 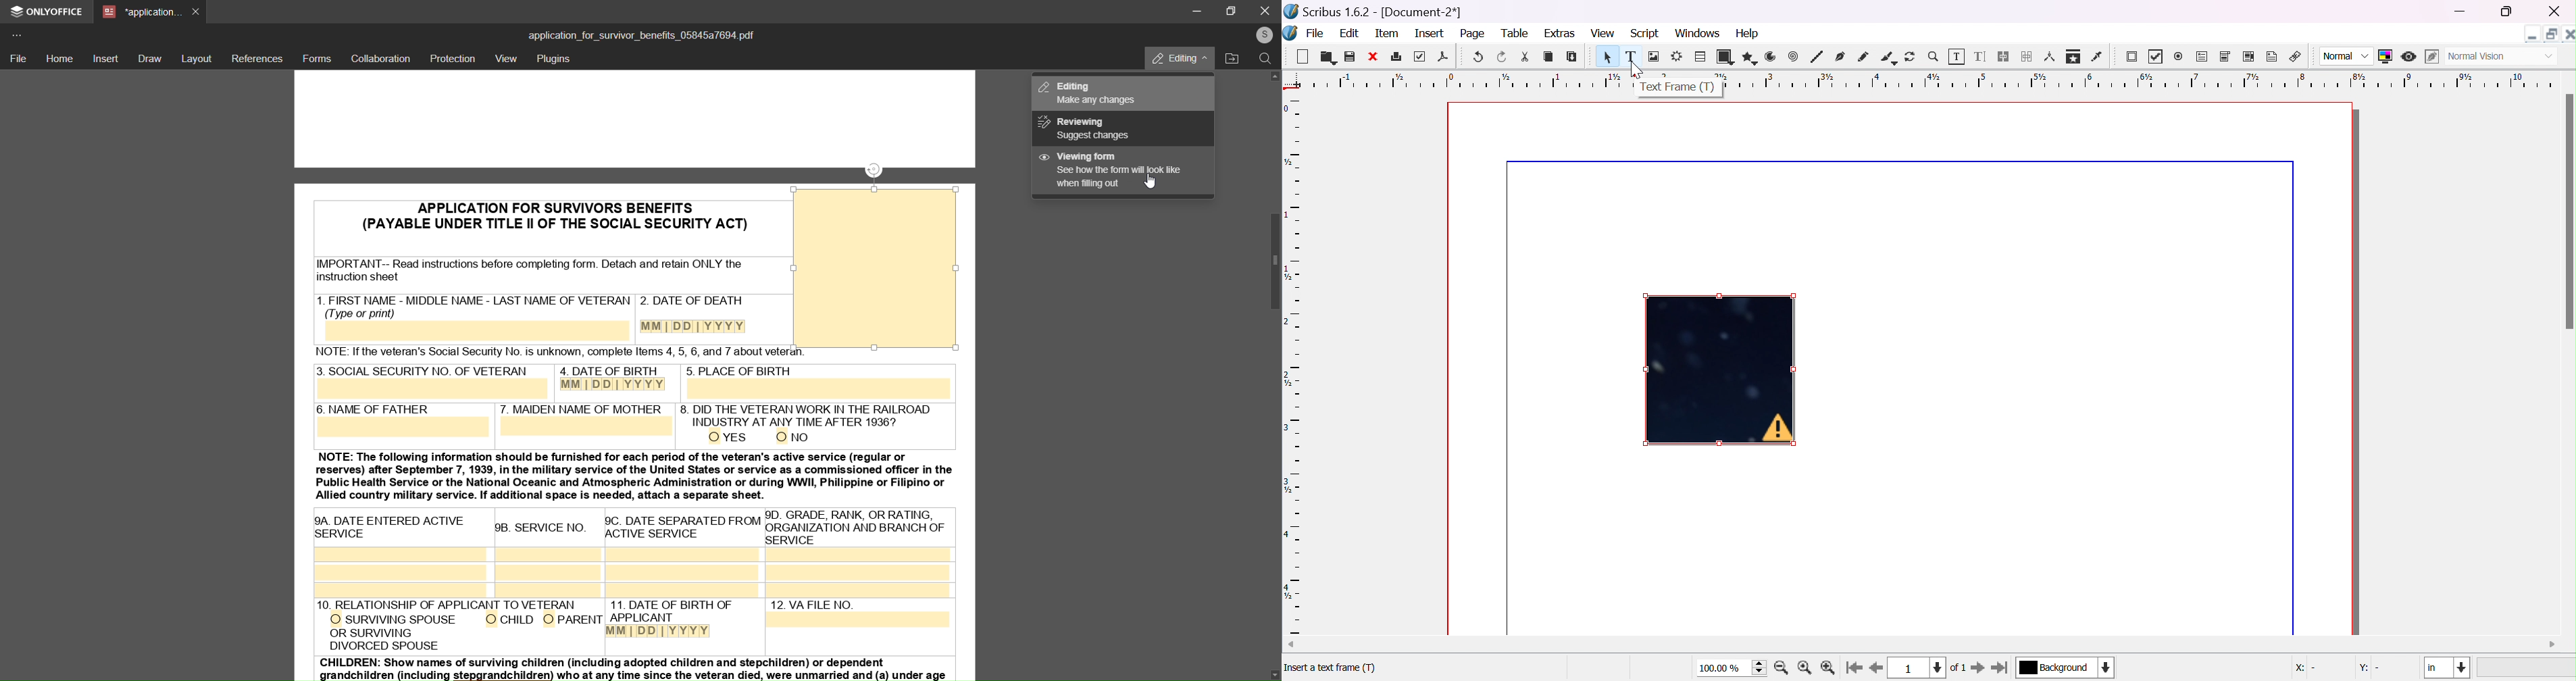 I want to click on preview mode, so click(x=2410, y=57).